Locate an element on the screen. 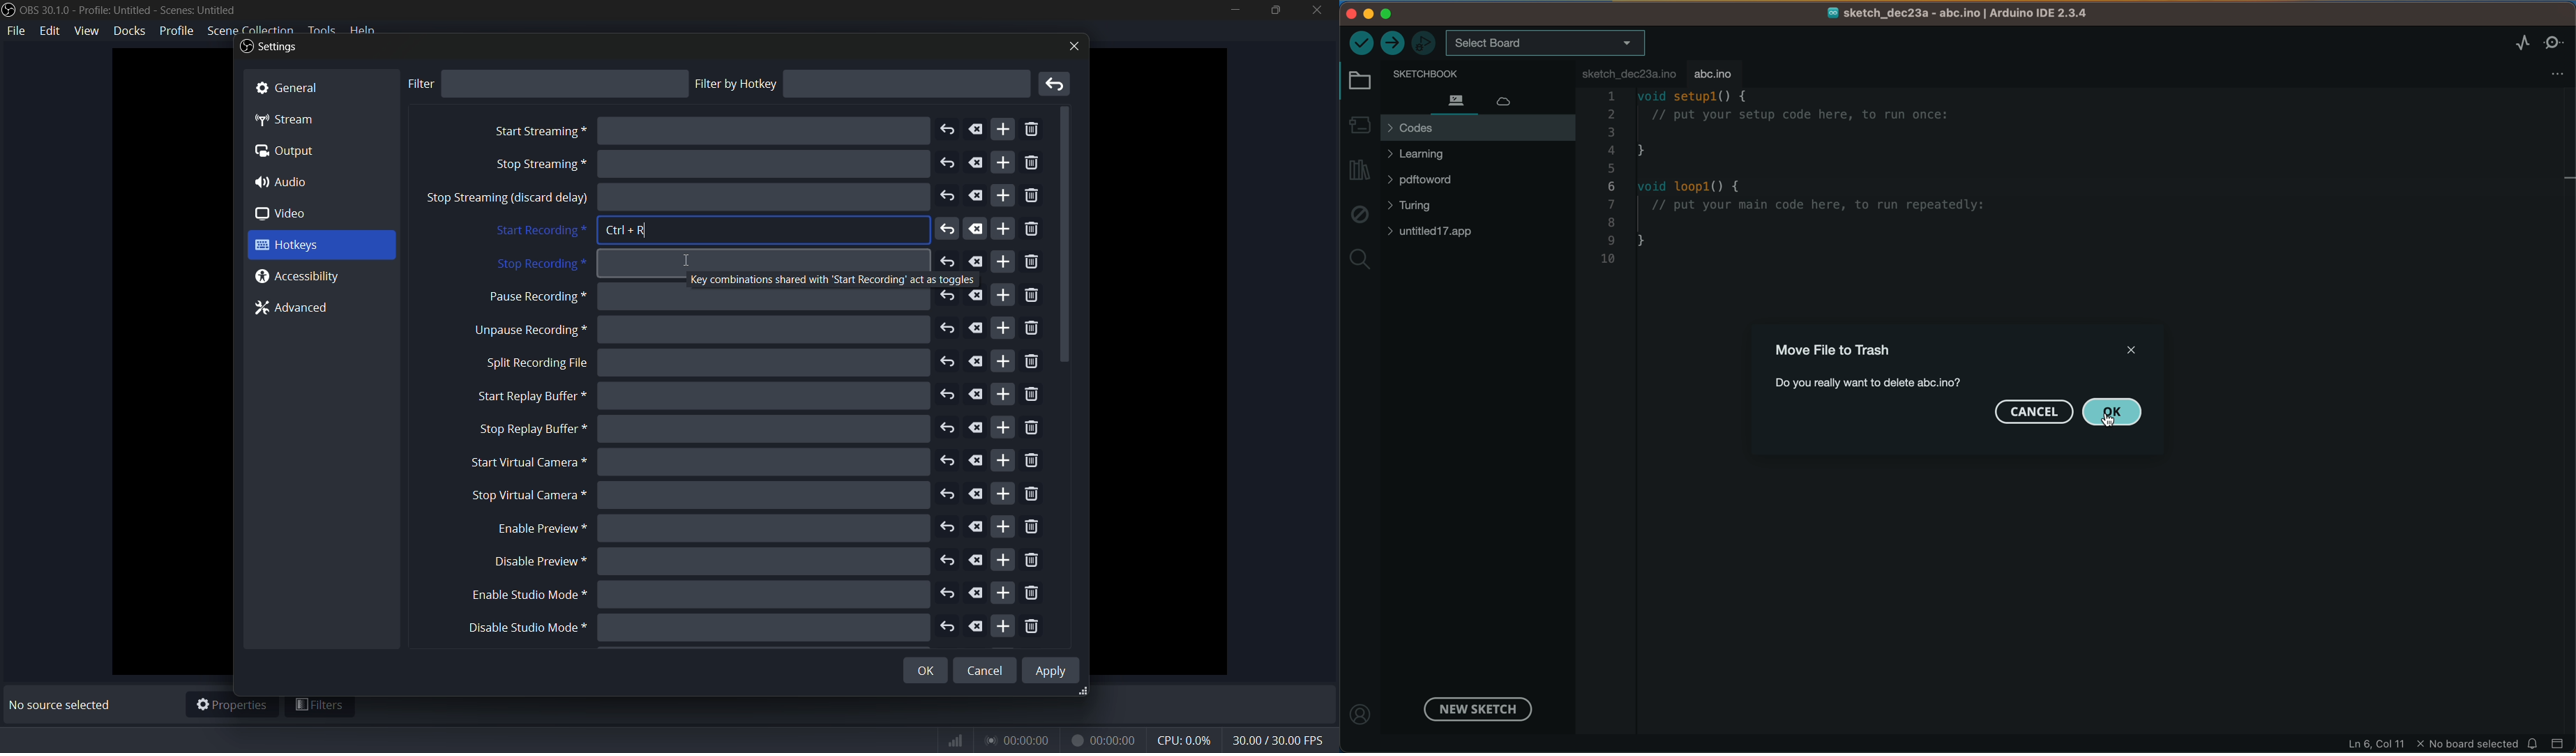 This screenshot has height=756, width=2576. folder is located at coordinates (1362, 80).